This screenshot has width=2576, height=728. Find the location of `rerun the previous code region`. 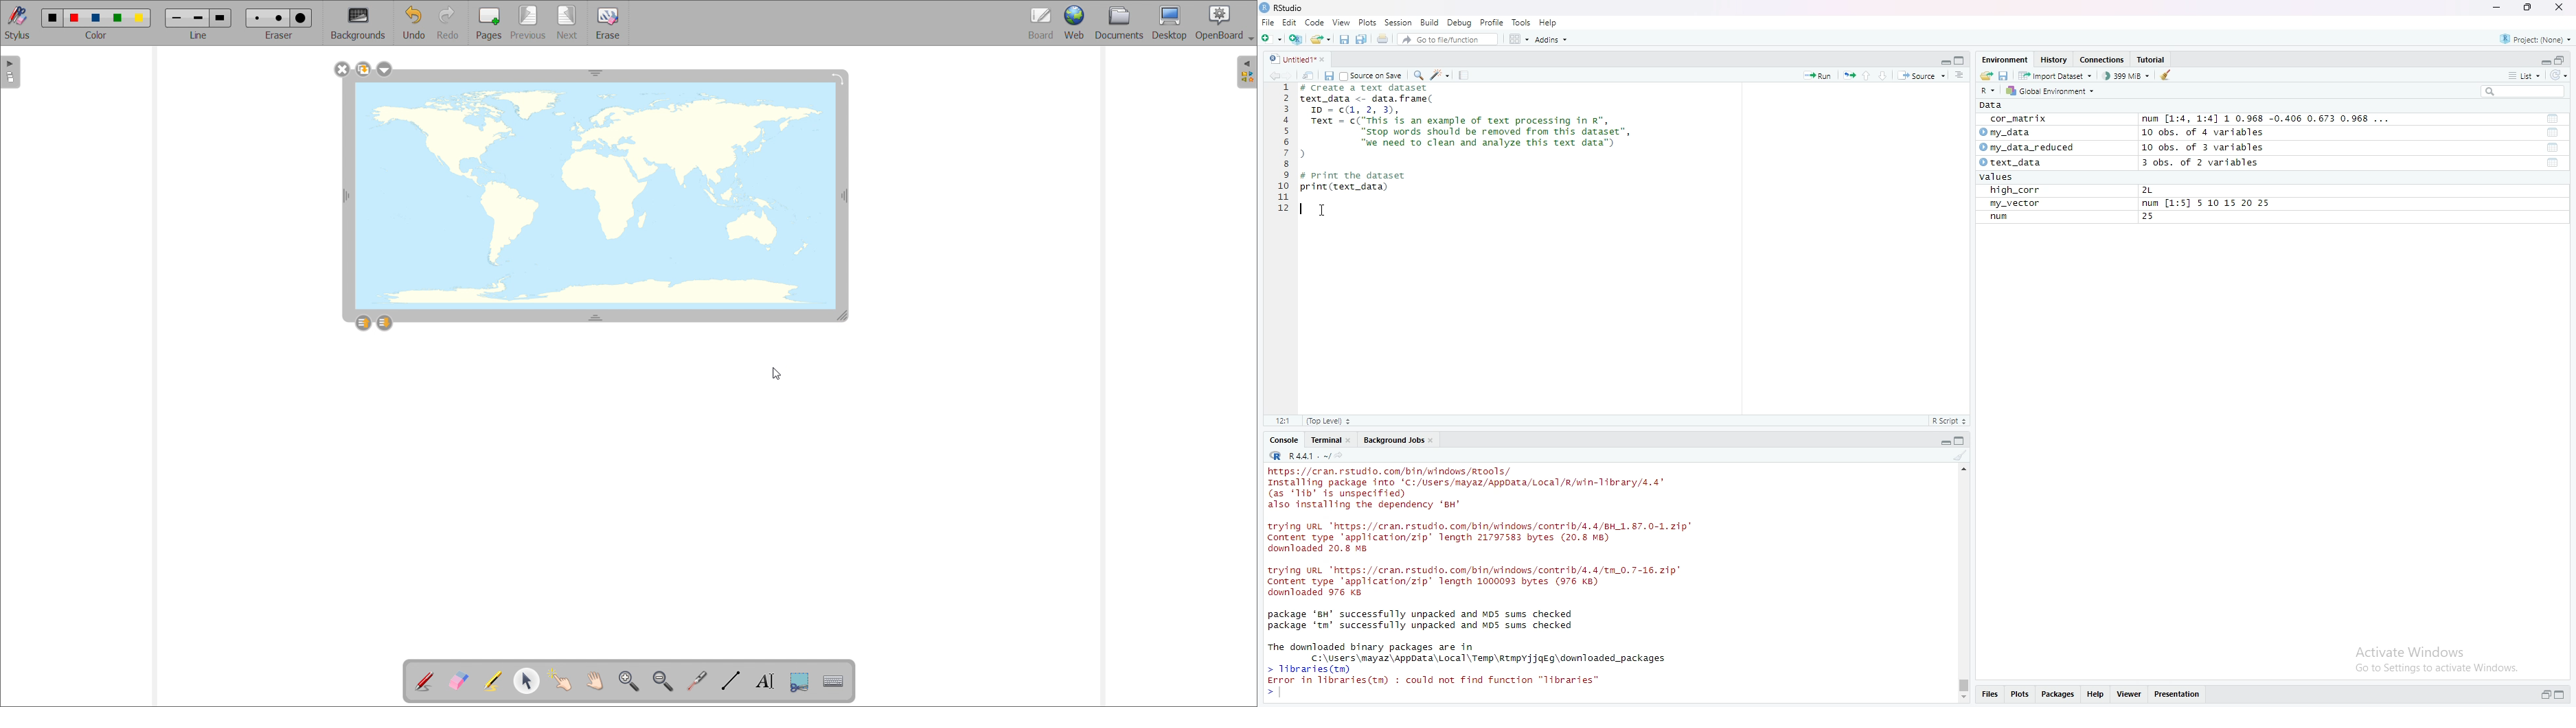

rerun the previous code region is located at coordinates (1849, 75).